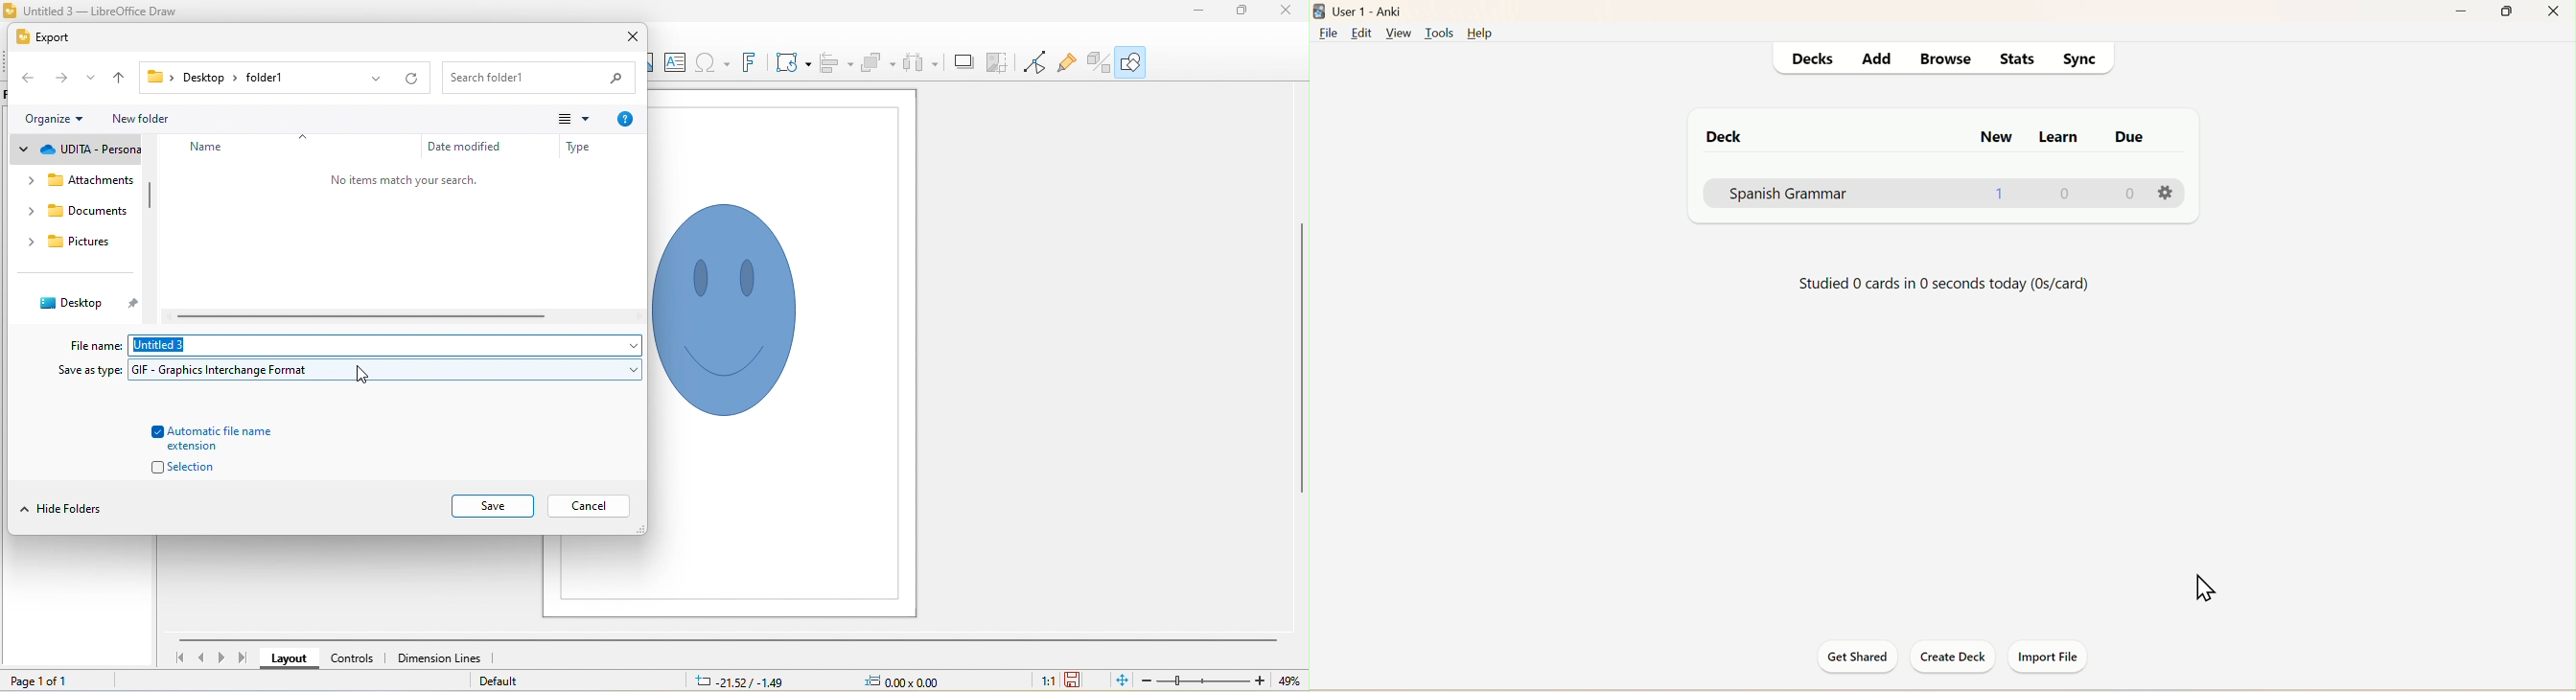 This screenshot has width=2576, height=700. Describe the element at coordinates (2512, 11) in the screenshot. I see `Maximize` at that location.